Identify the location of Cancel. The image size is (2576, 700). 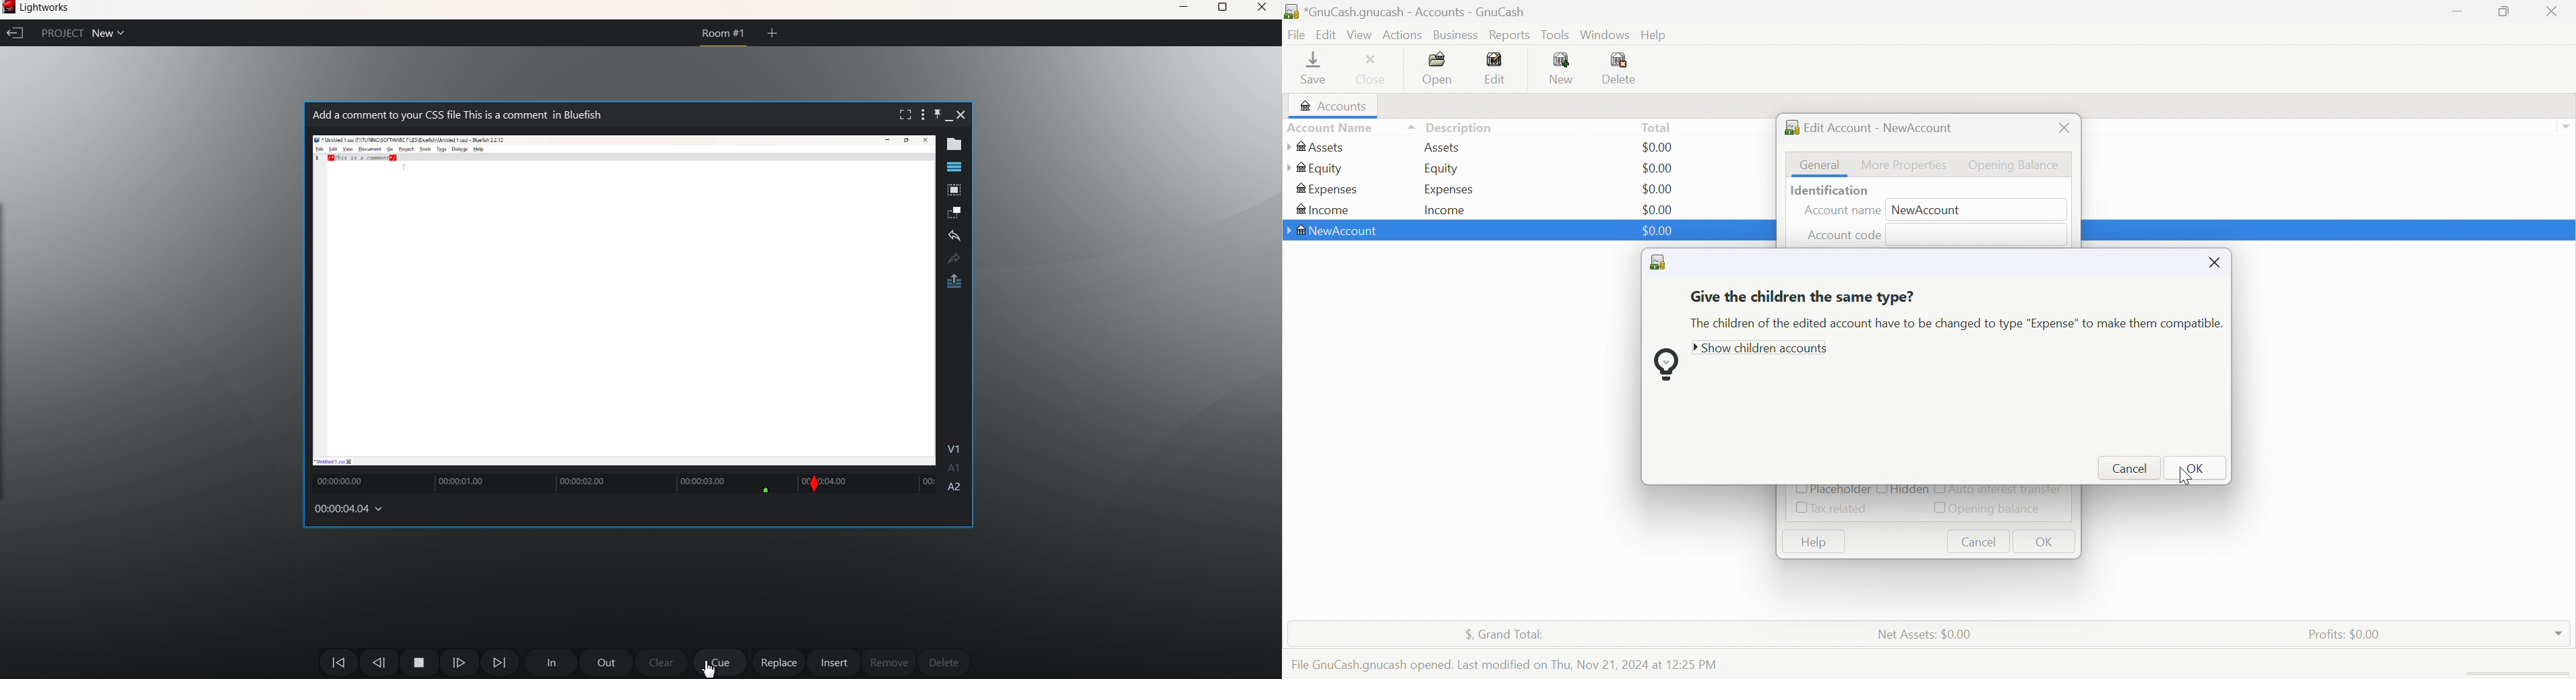
(2130, 468).